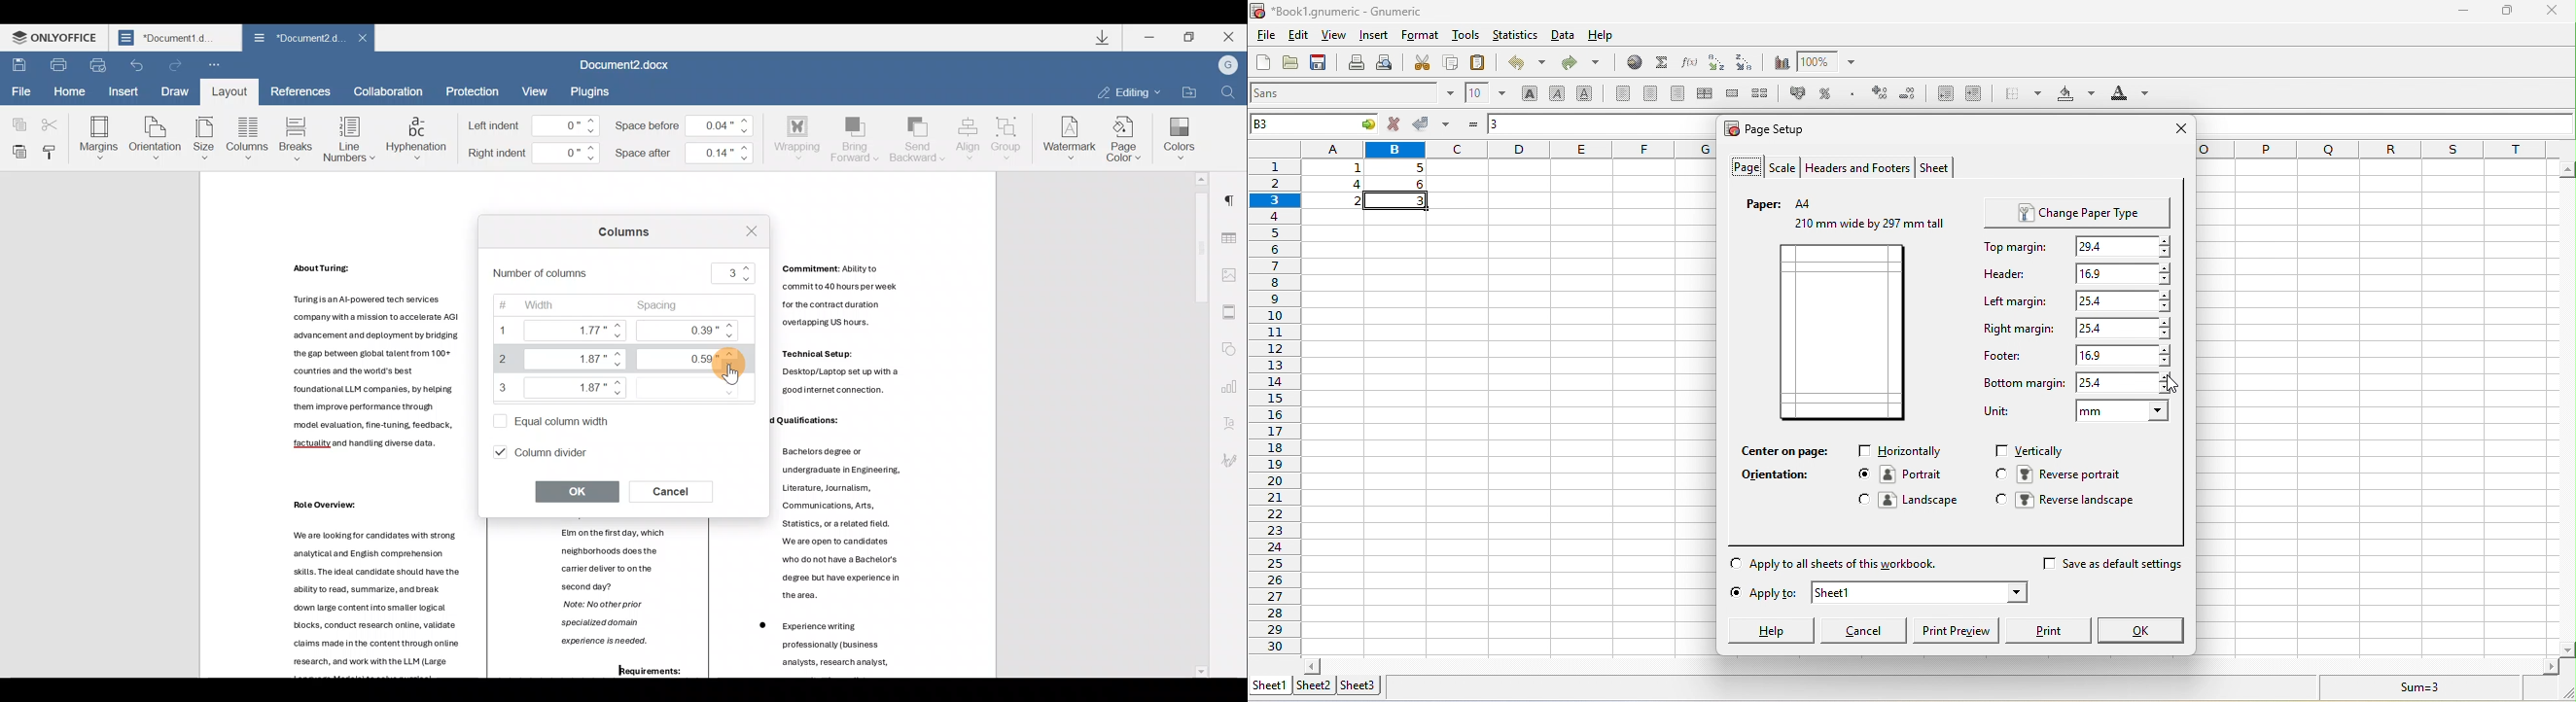  I want to click on Copy style, so click(51, 149).